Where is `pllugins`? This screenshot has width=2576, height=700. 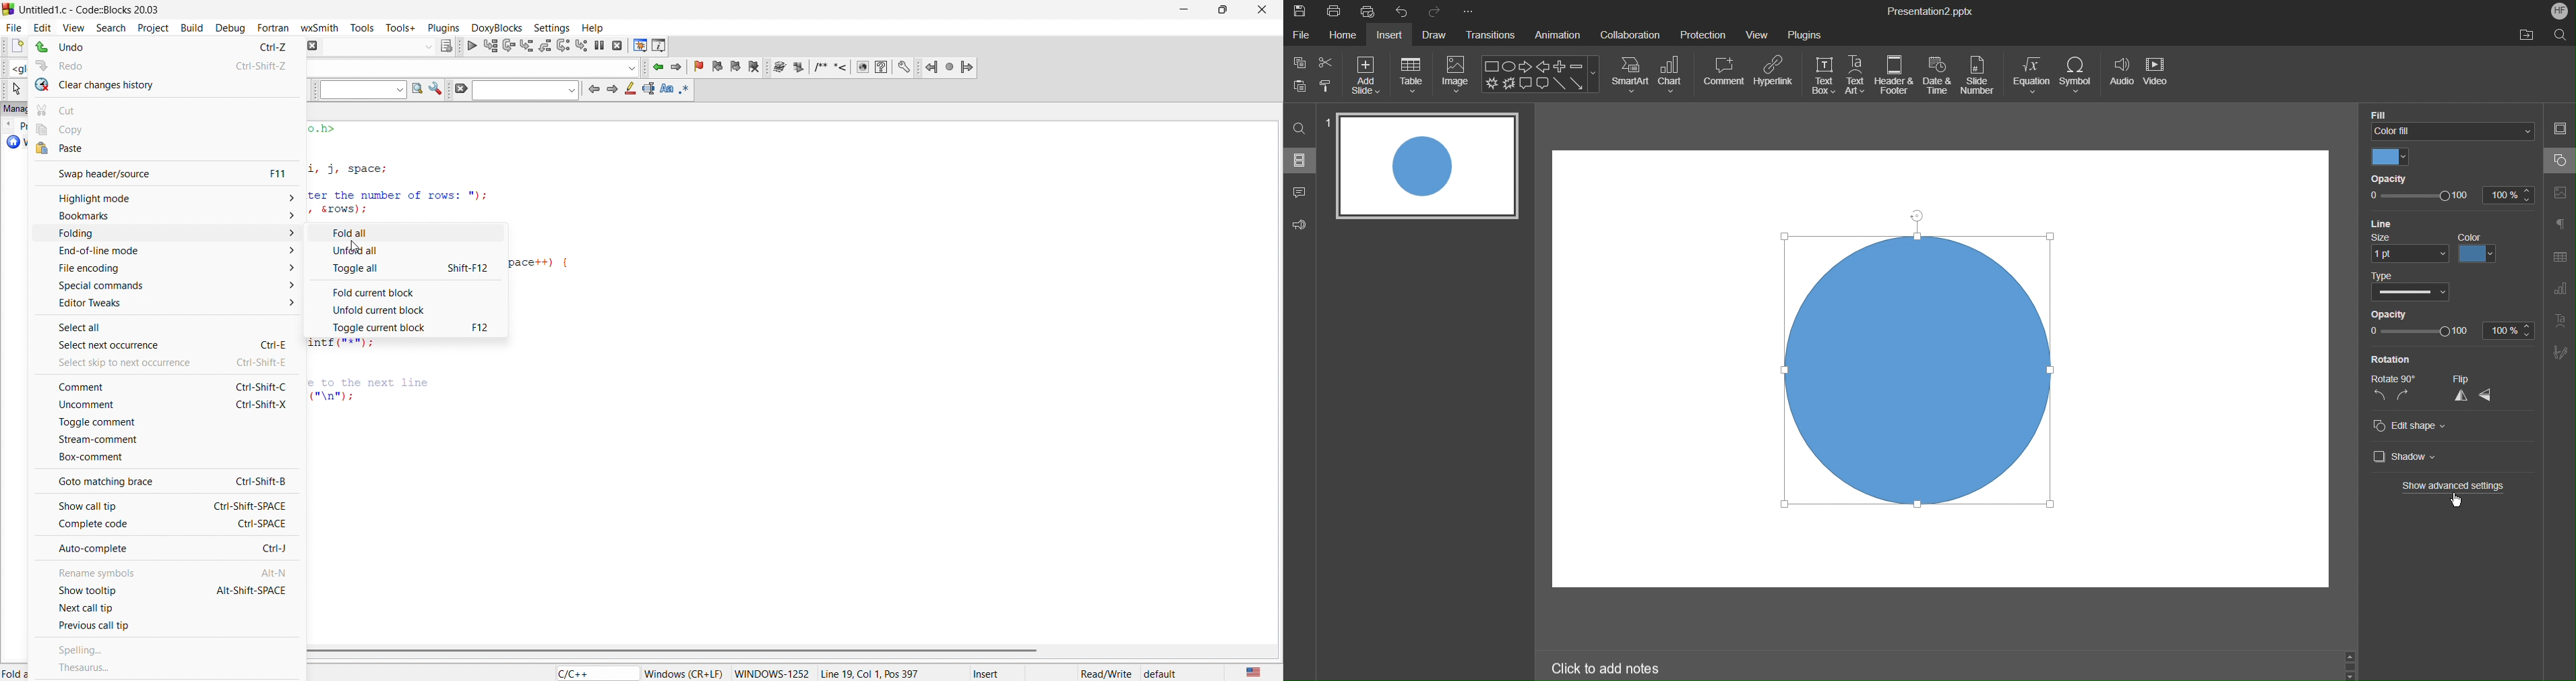
pllugins is located at coordinates (441, 26).